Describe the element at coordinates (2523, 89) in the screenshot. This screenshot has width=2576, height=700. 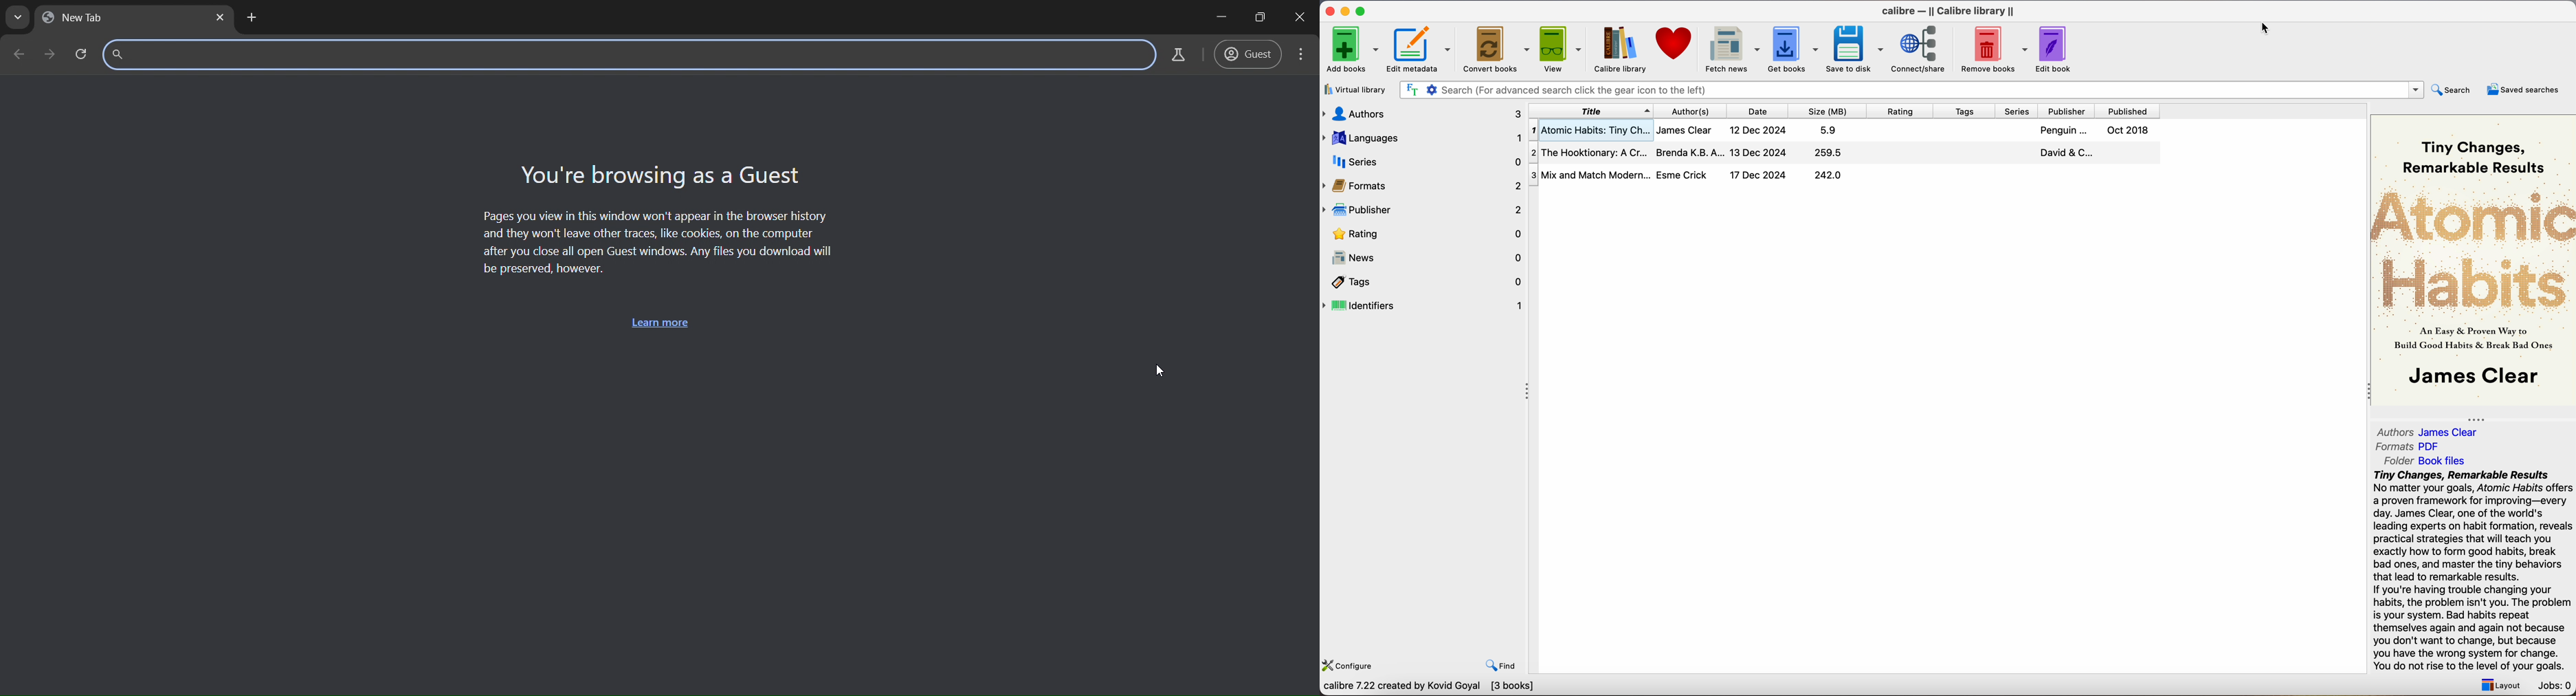
I see `saved searches` at that location.